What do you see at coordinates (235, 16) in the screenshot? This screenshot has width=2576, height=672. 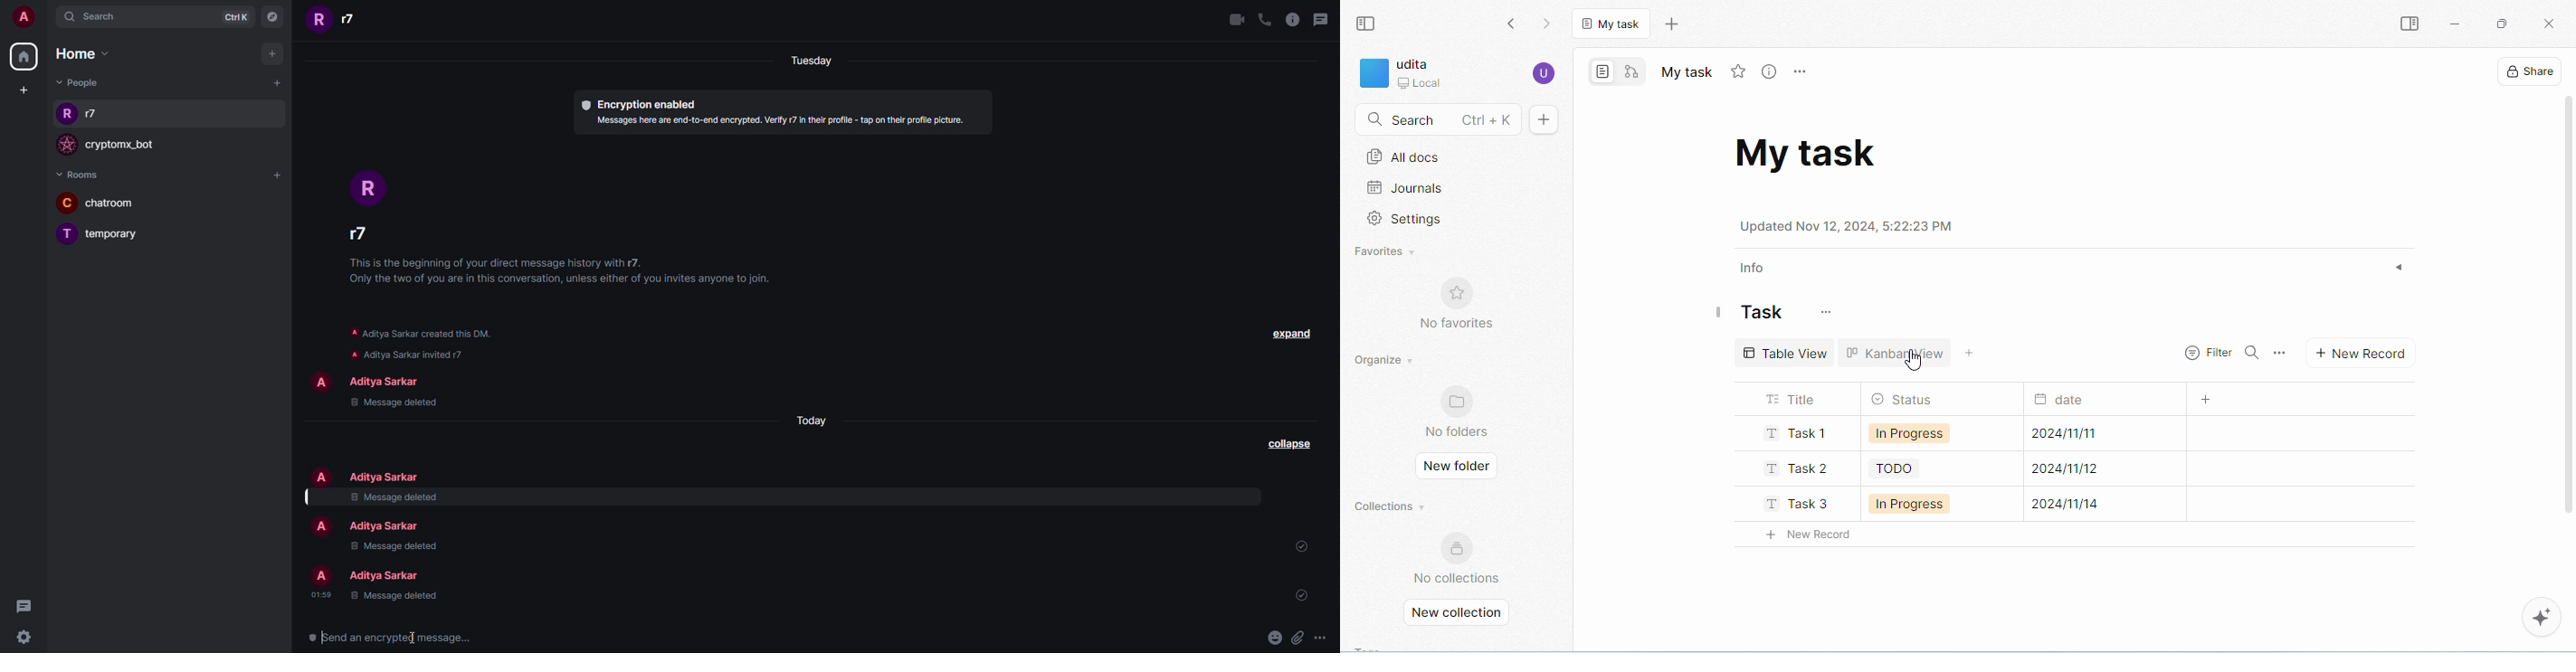 I see `ctrlK` at bounding box center [235, 16].